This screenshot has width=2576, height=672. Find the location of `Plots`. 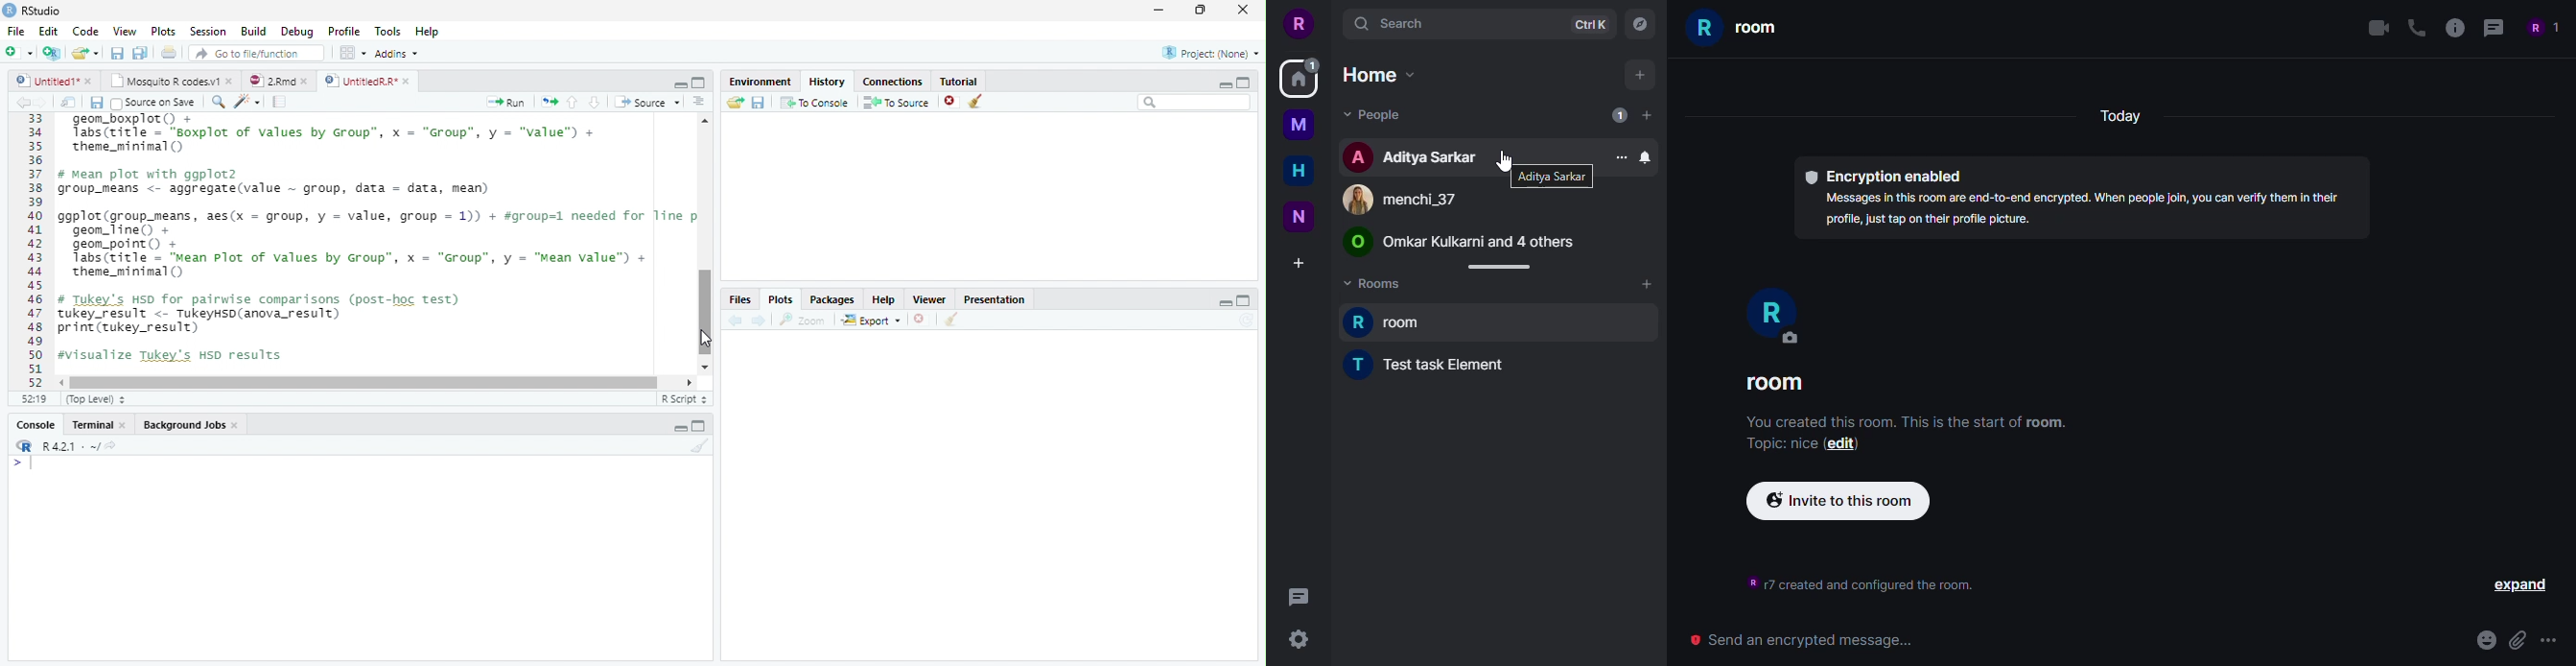

Plots is located at coordinates (780, 300).